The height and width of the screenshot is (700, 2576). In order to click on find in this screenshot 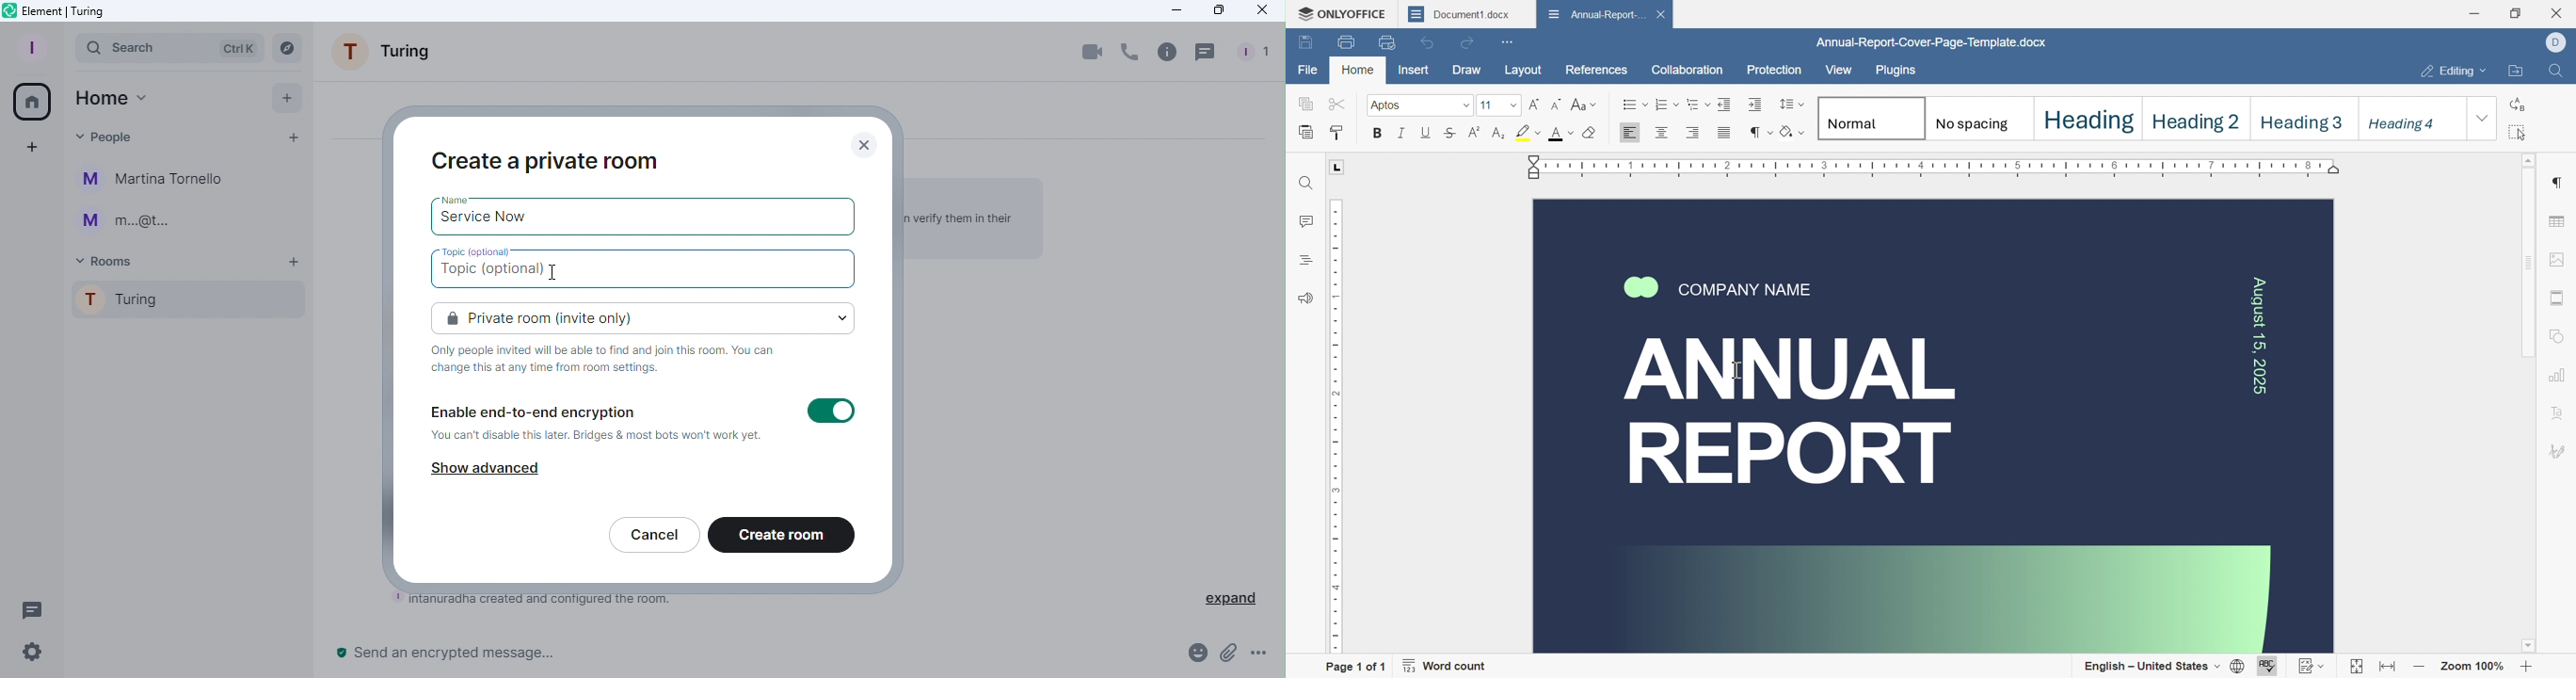, I will do `click(2558, 72)`.